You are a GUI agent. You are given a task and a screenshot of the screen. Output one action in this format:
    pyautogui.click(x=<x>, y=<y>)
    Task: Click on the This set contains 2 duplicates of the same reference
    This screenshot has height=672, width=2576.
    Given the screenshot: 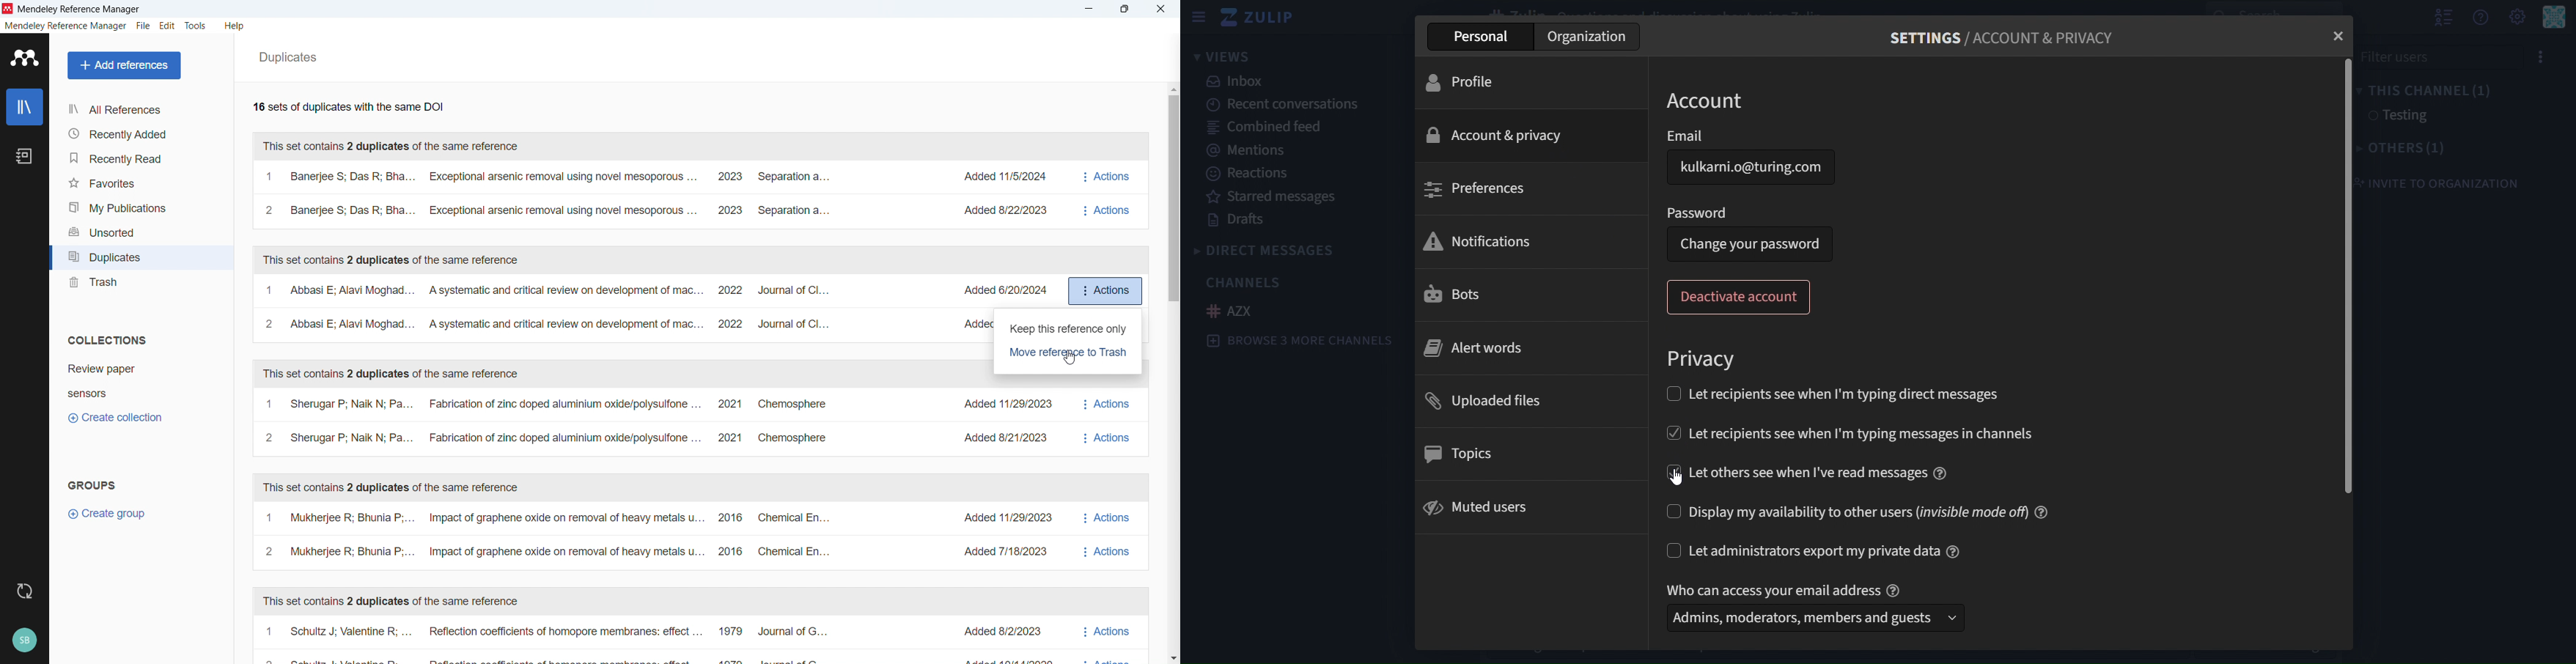 What is the action you would take?
    pyautogui.click(x=397, y=603)
    